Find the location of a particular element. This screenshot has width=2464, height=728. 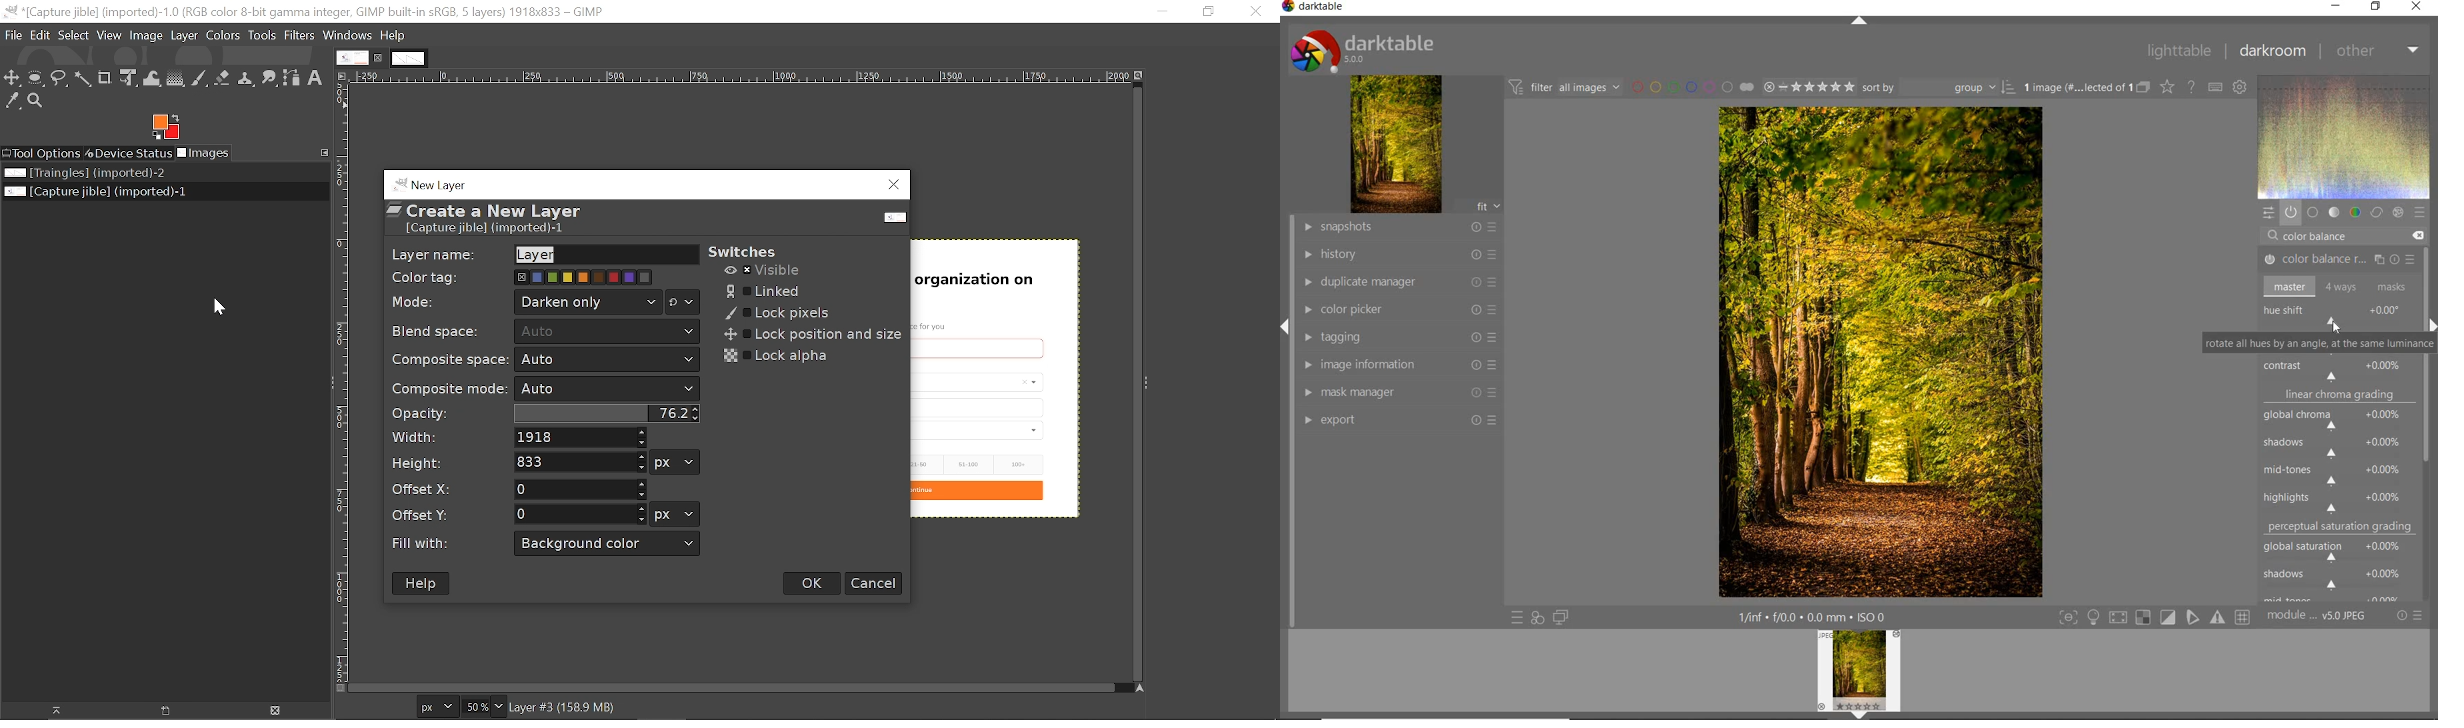

duplicate manager is located at coordinates (1401, 282).